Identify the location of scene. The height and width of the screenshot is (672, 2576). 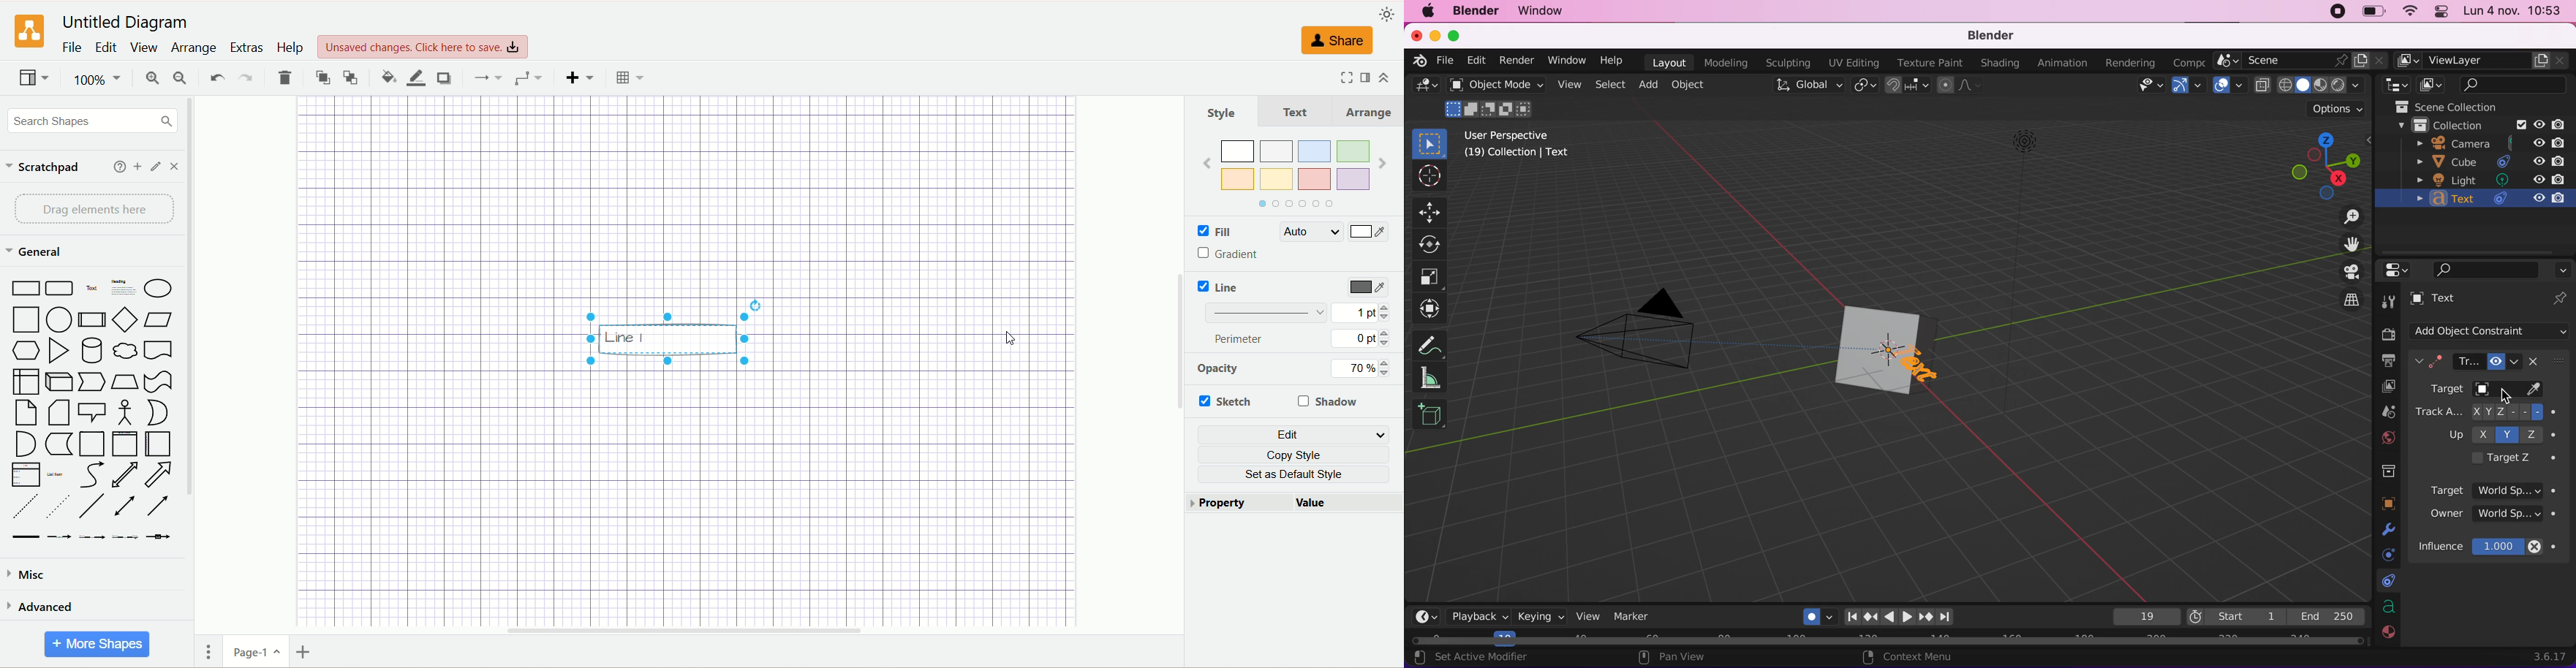
(2389, 412).